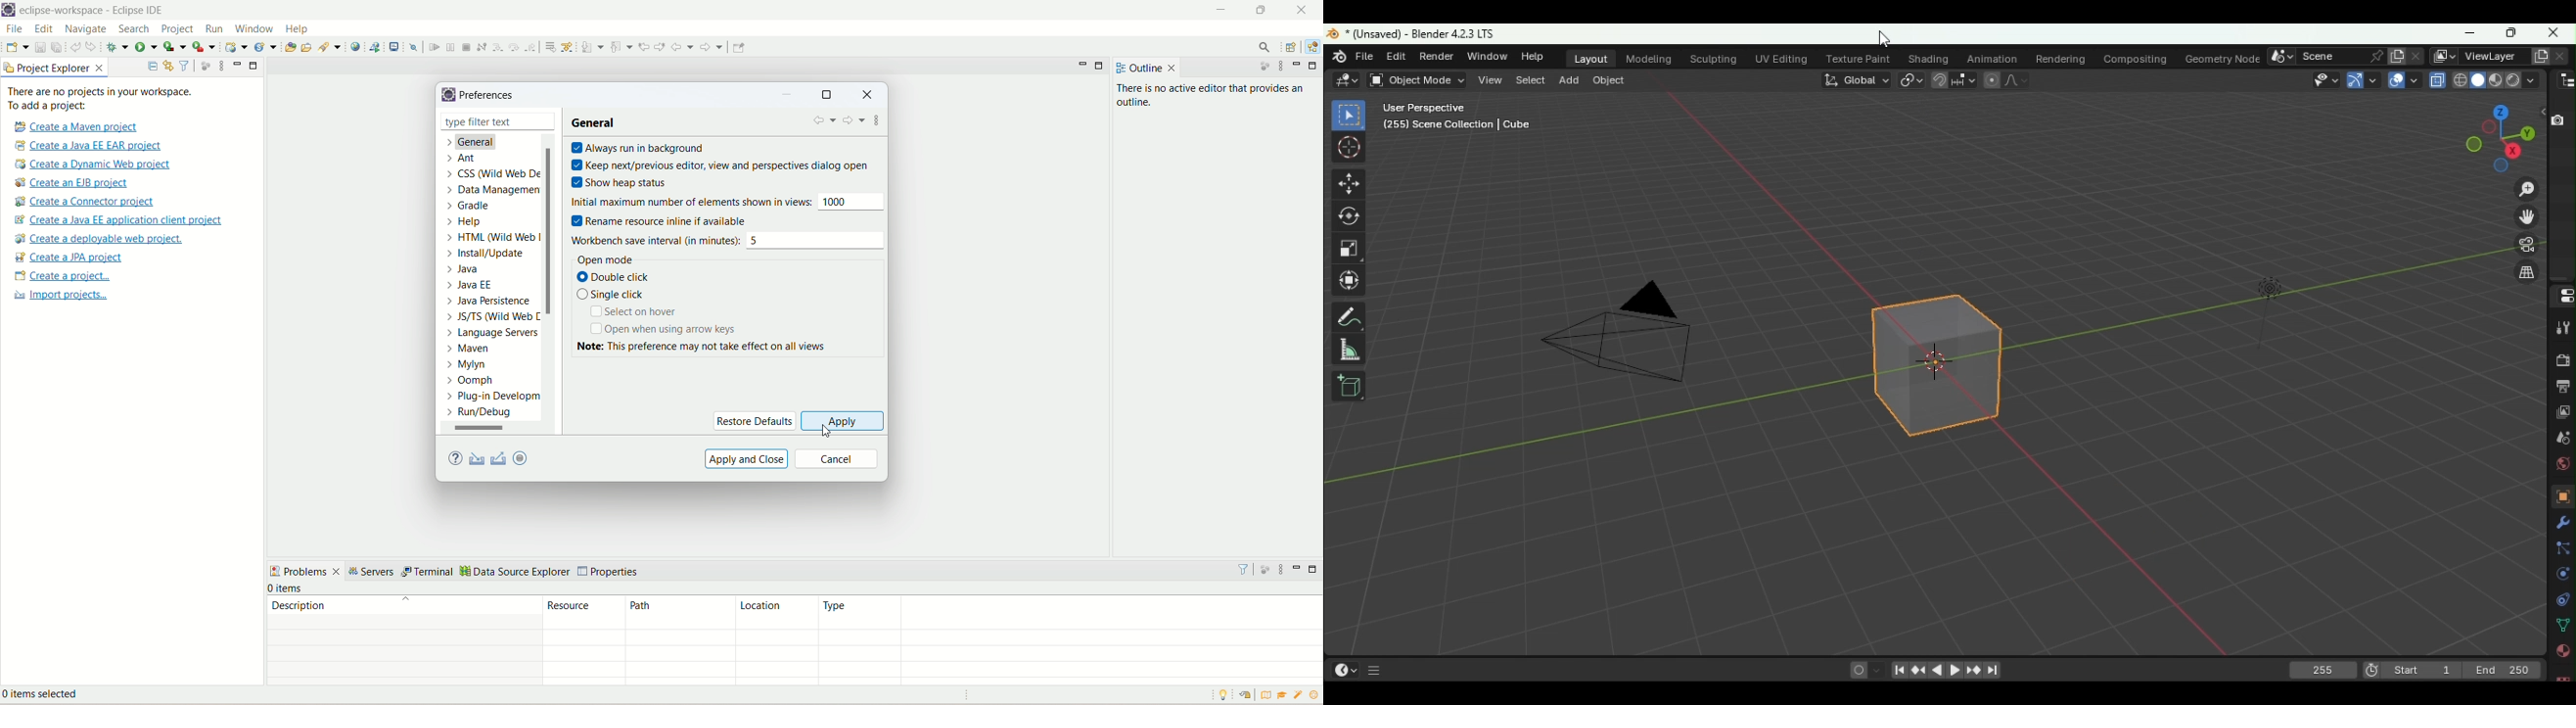 This screenshot has width=2576, height=728. I want to click on cancel, so click(838, 459).